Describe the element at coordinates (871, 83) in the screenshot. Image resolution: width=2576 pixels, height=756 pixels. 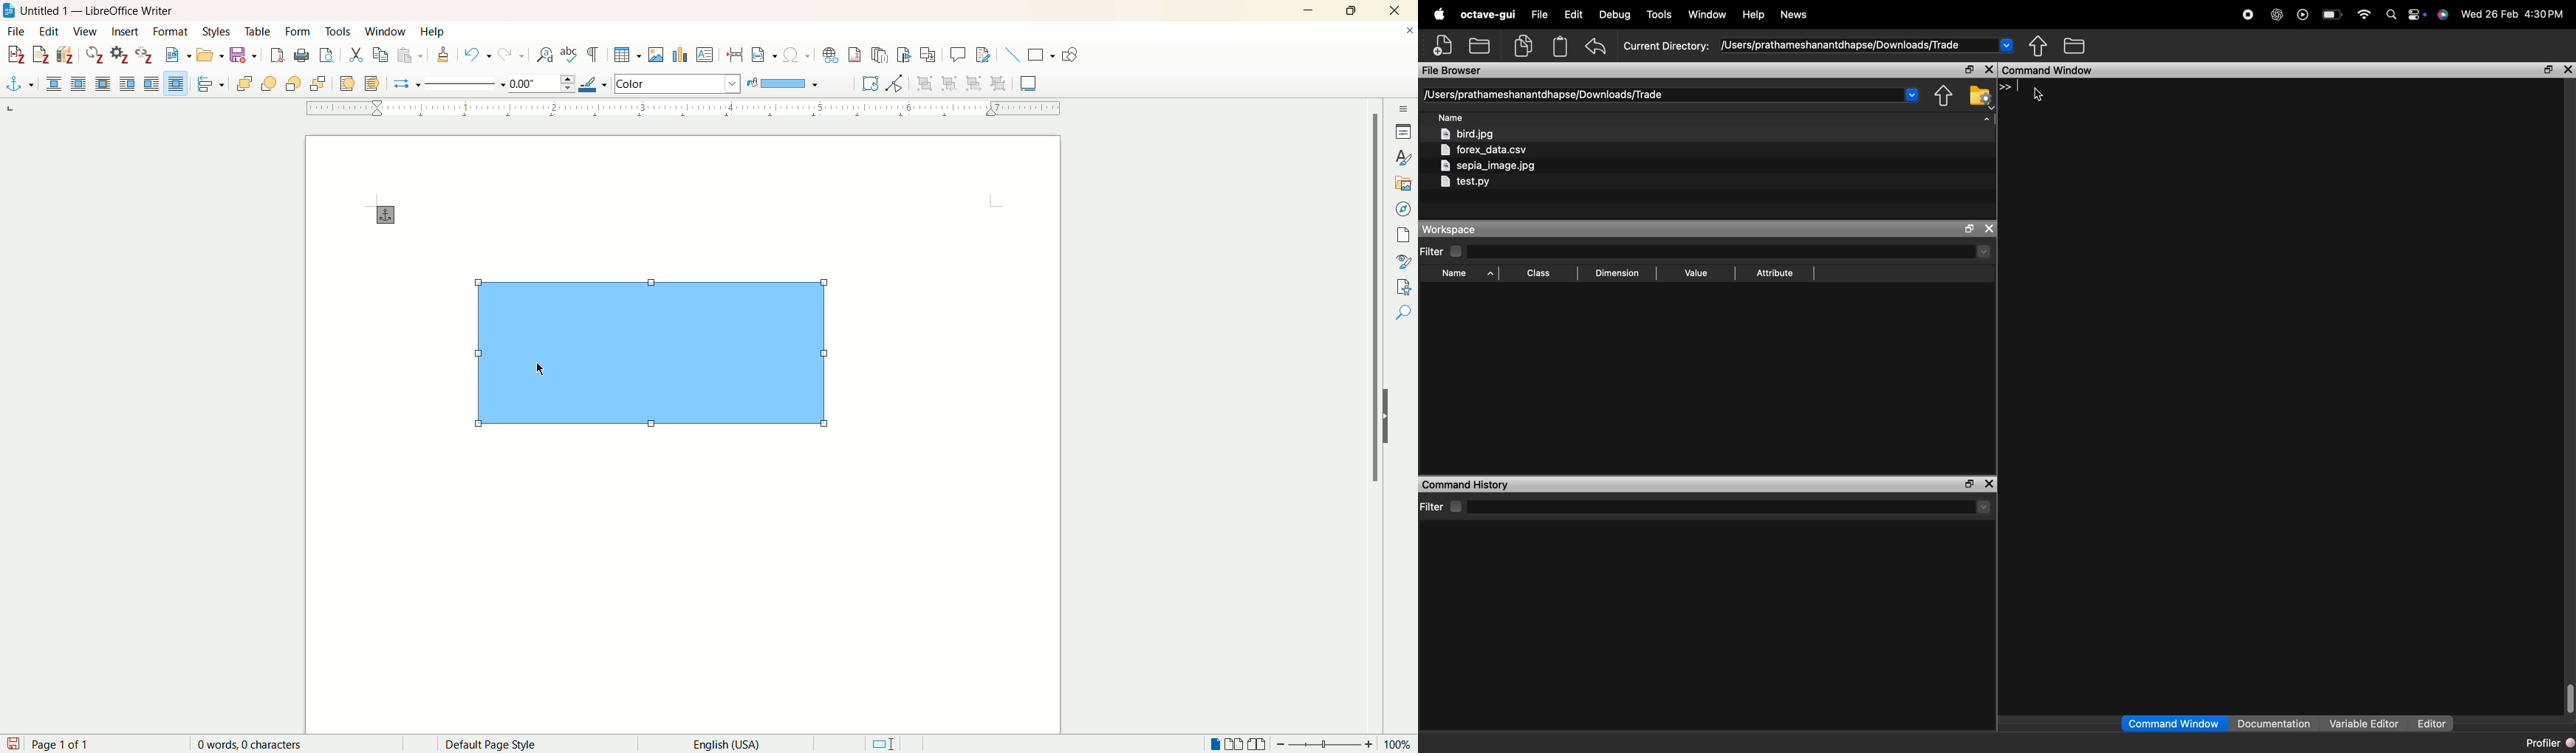
I see `rotate` at that location.